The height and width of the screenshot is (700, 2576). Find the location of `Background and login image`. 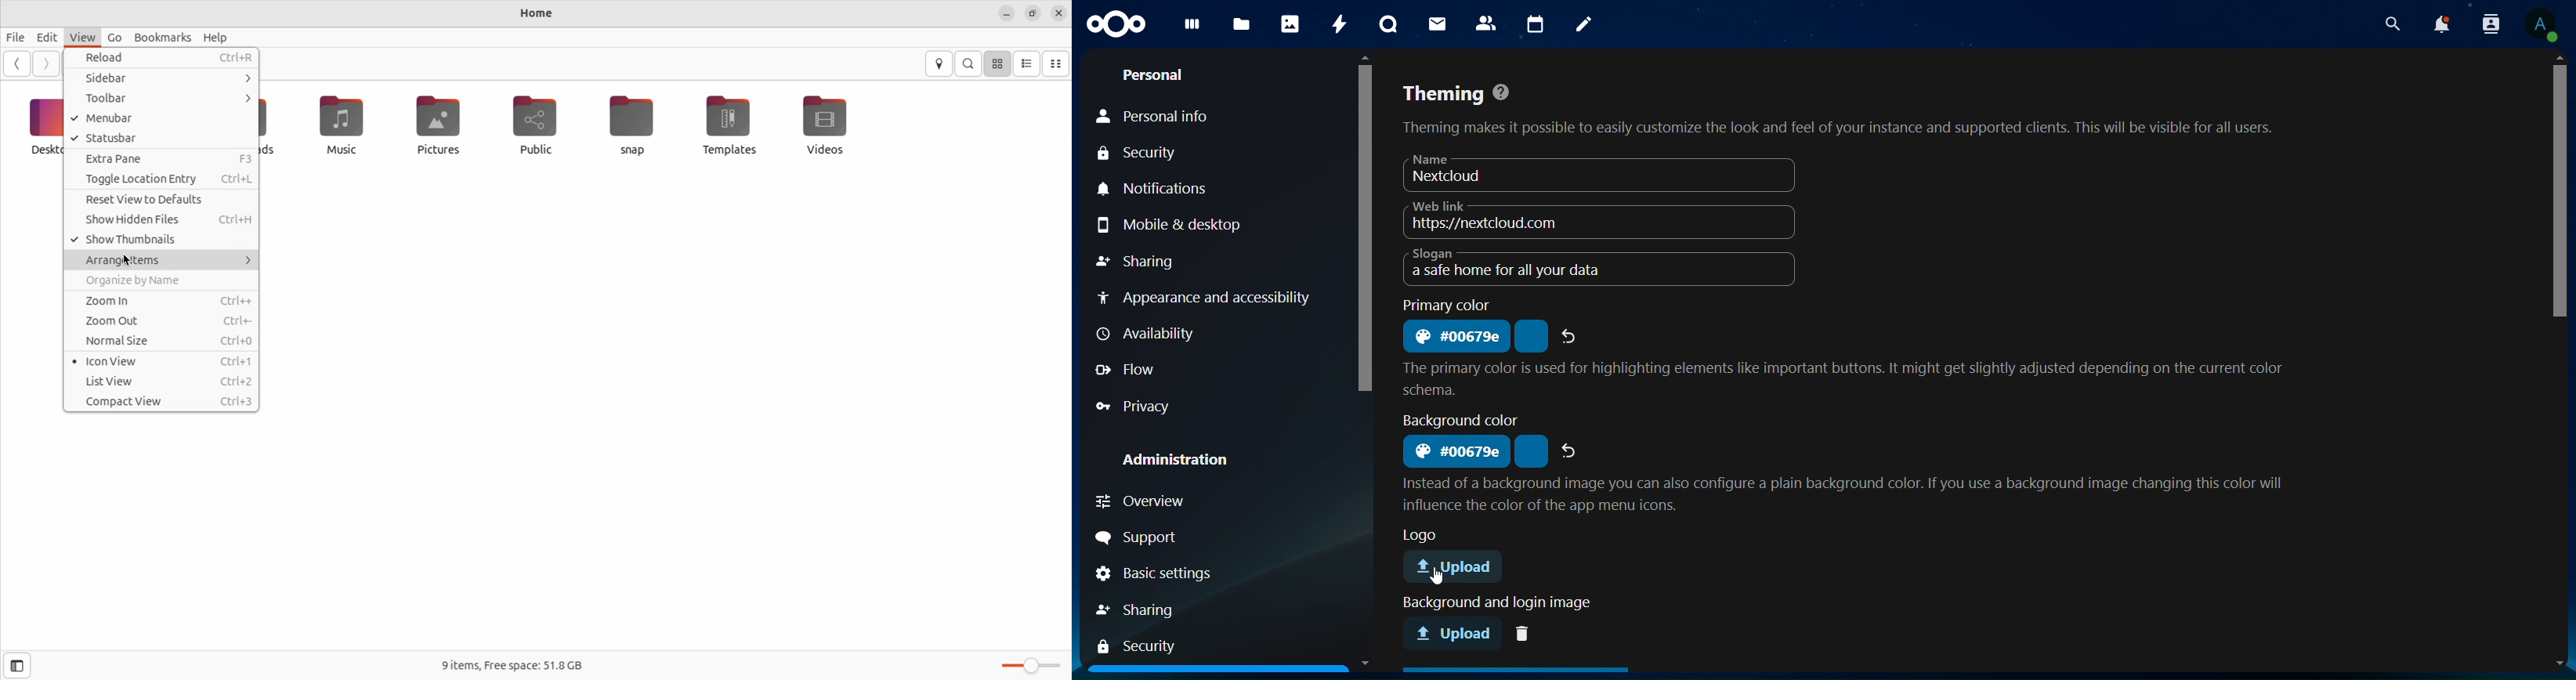

Background and login image is located at coordinates (1494, 604).